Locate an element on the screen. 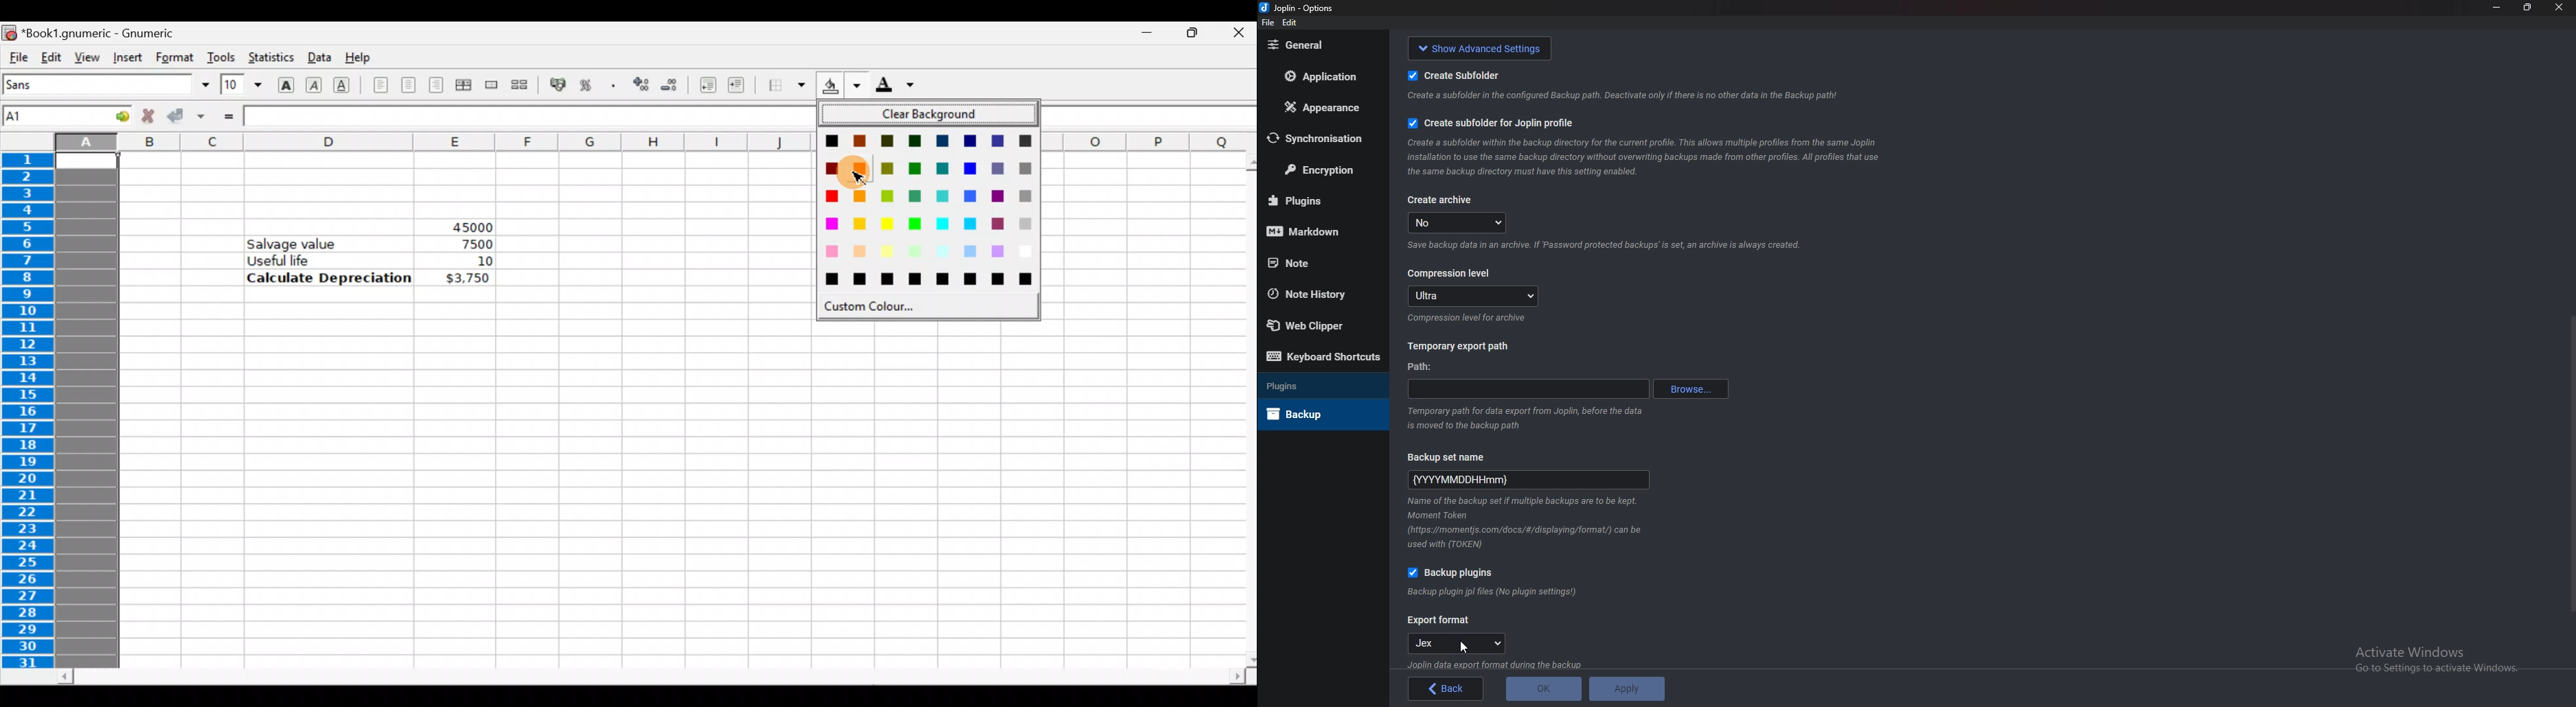 Image resolution: width=2576 pixels, height=728 pixels. Background is located at coordinates (841, 85).